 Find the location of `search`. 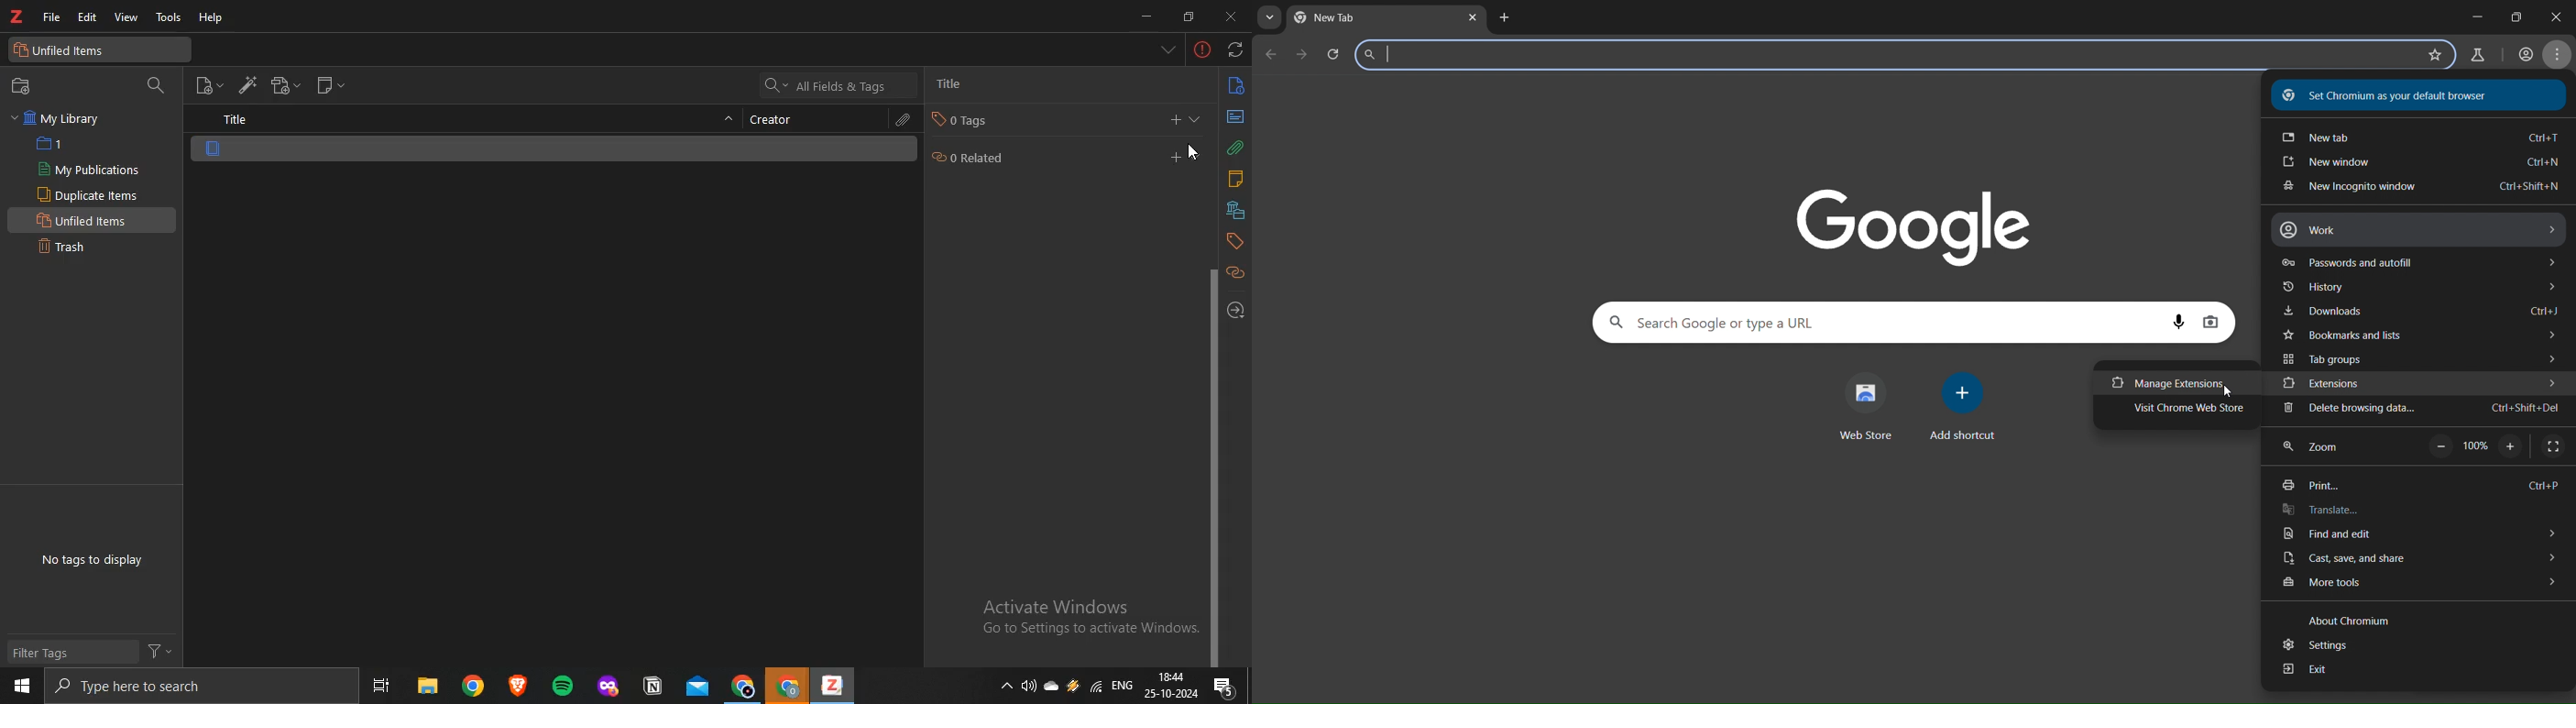

search is located at coordinates (193, 687).